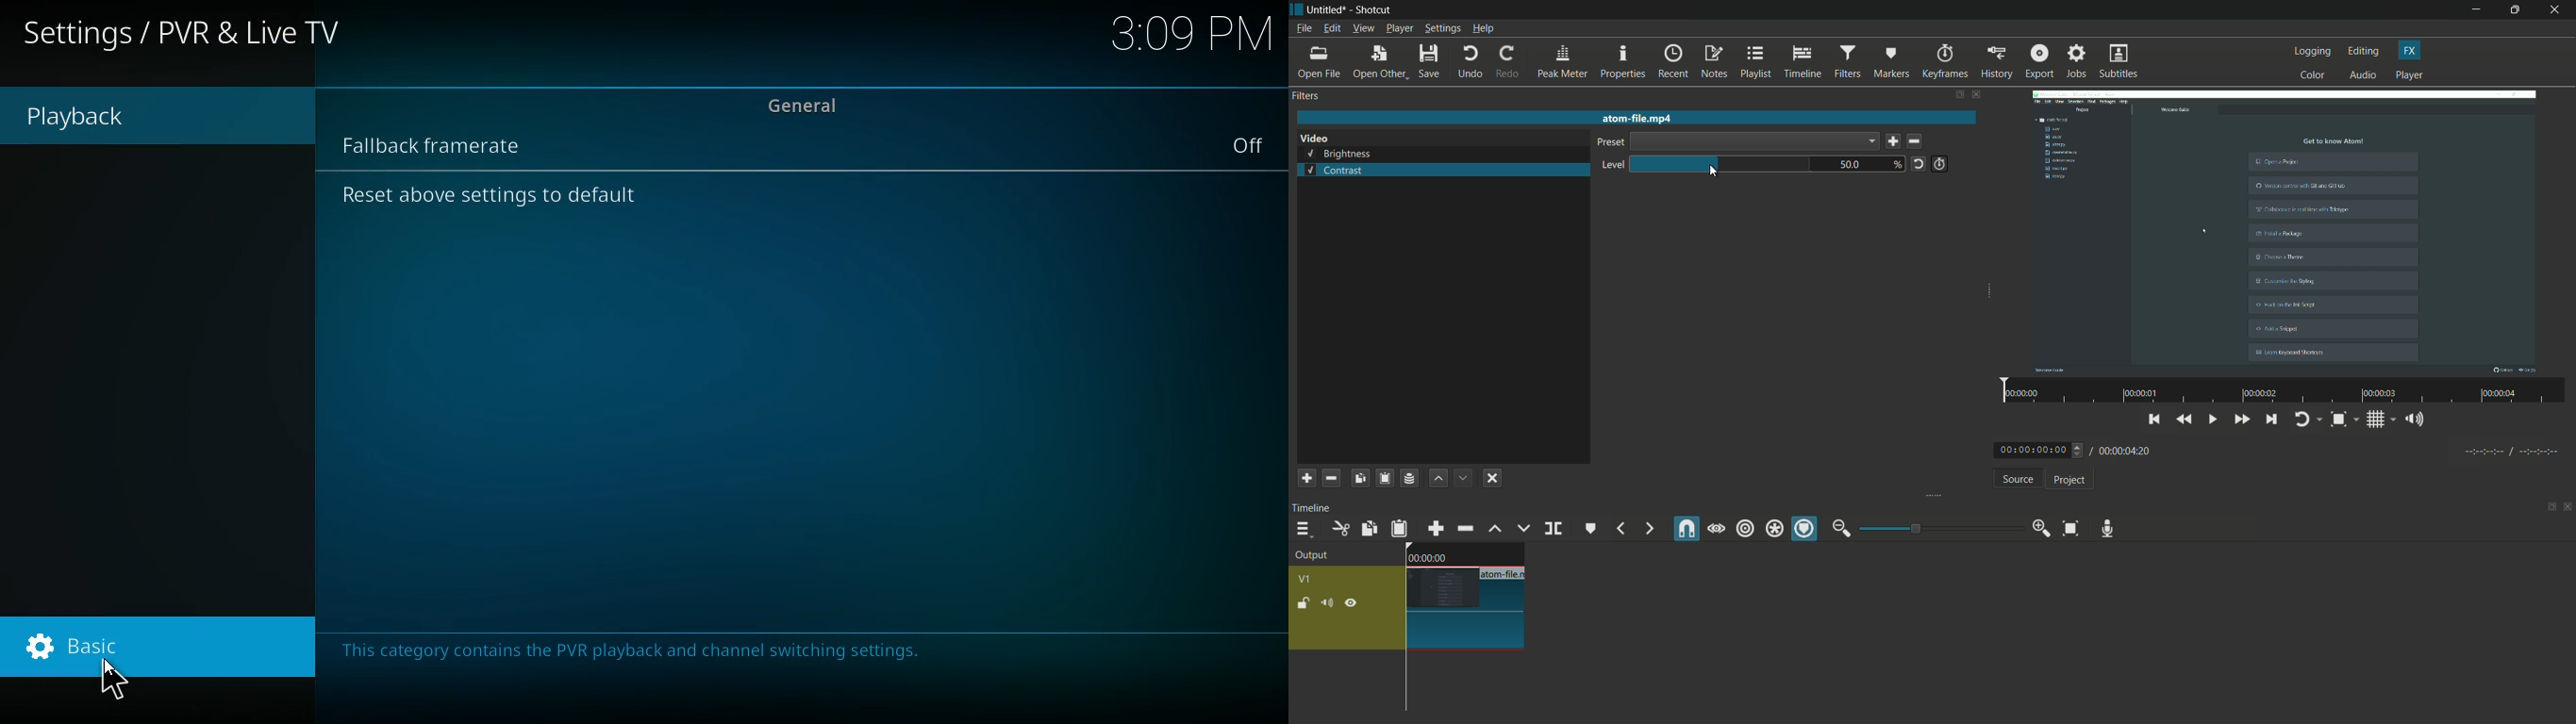 This screenshot has height=728, width=2576. What do you see at coordinates (2120, 62) in the screenshot?
I see `subtitles` at bounding box center [2120, 62].